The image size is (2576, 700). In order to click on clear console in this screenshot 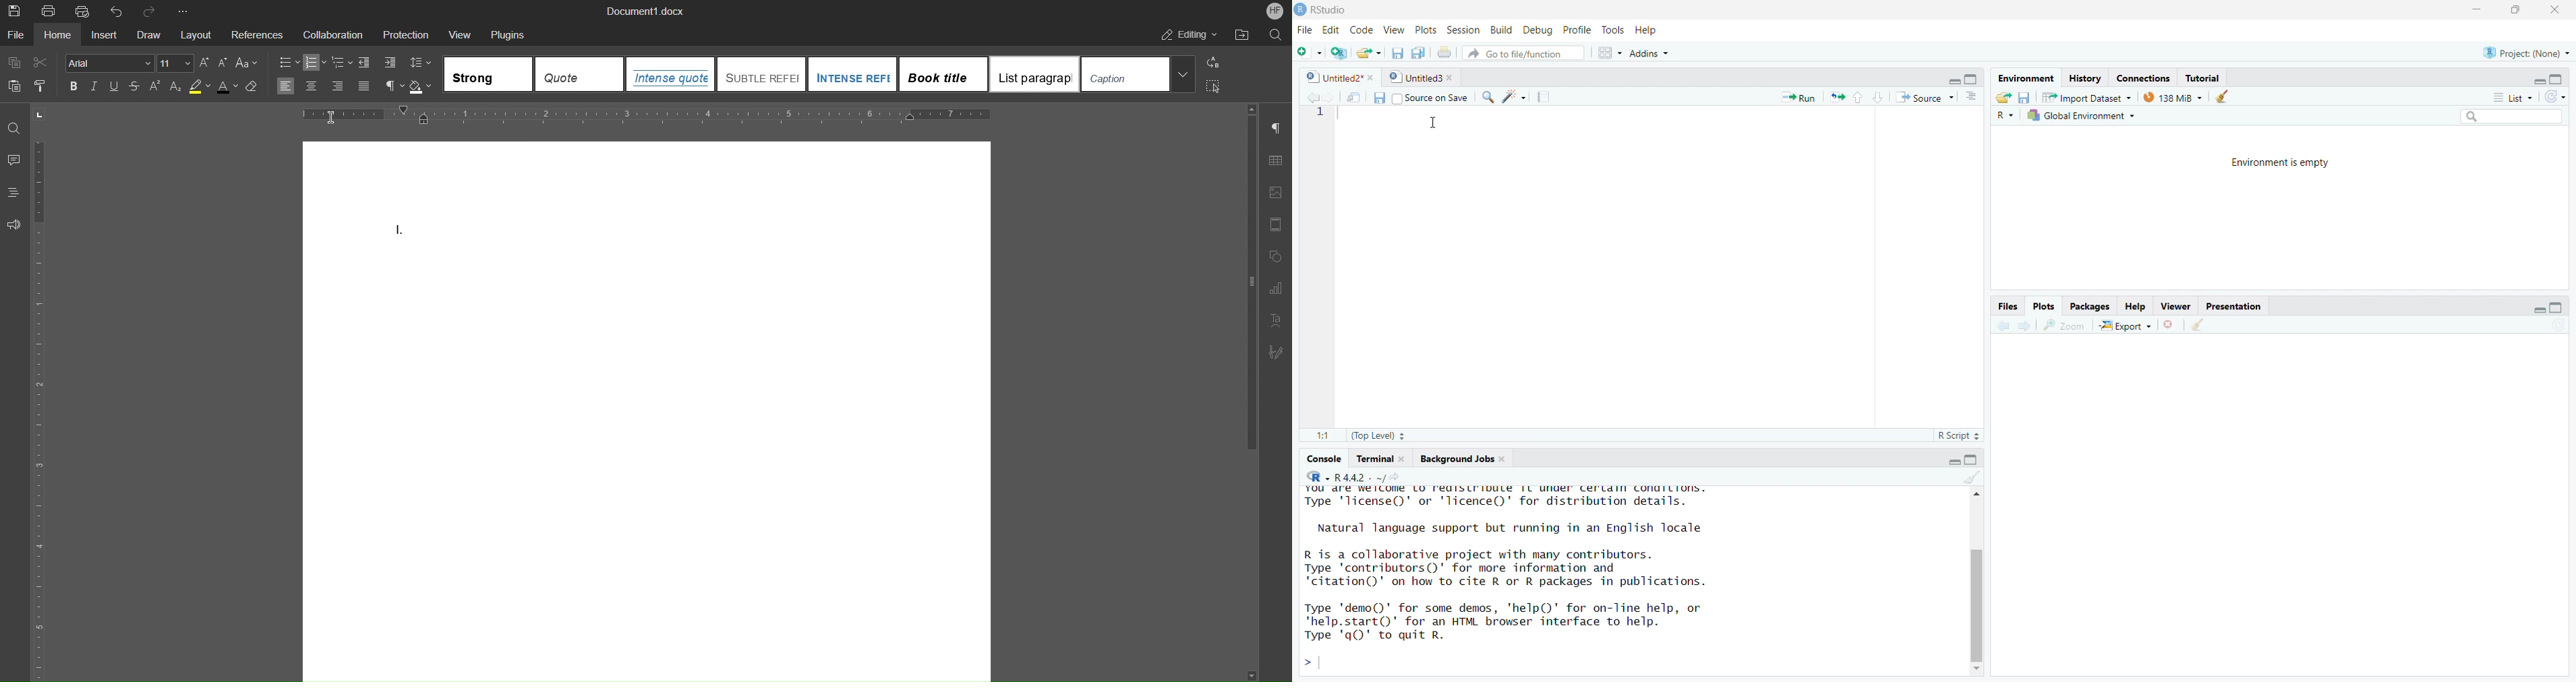, I will do `click(1964, 477)`.